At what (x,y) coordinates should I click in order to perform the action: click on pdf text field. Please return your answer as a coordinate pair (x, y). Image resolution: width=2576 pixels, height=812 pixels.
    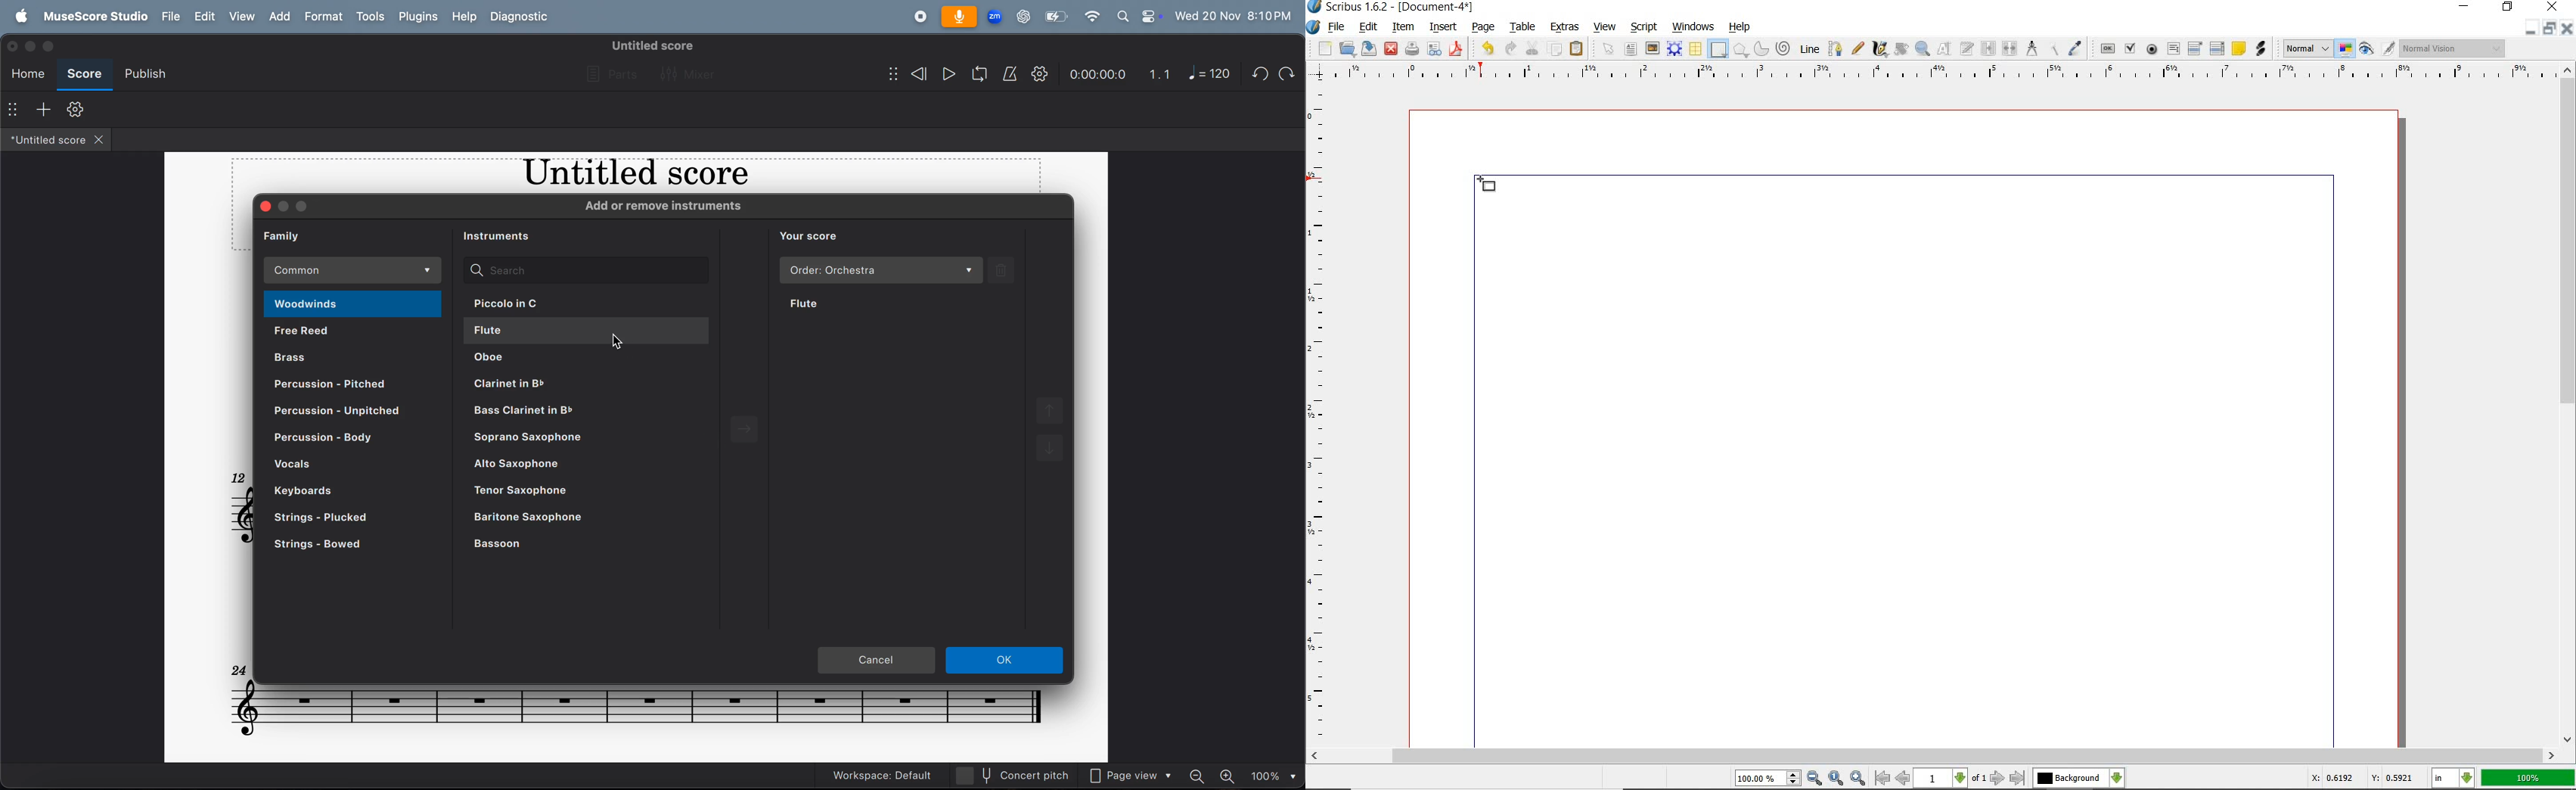
    Looking at the image, I should click on (2173, 48).